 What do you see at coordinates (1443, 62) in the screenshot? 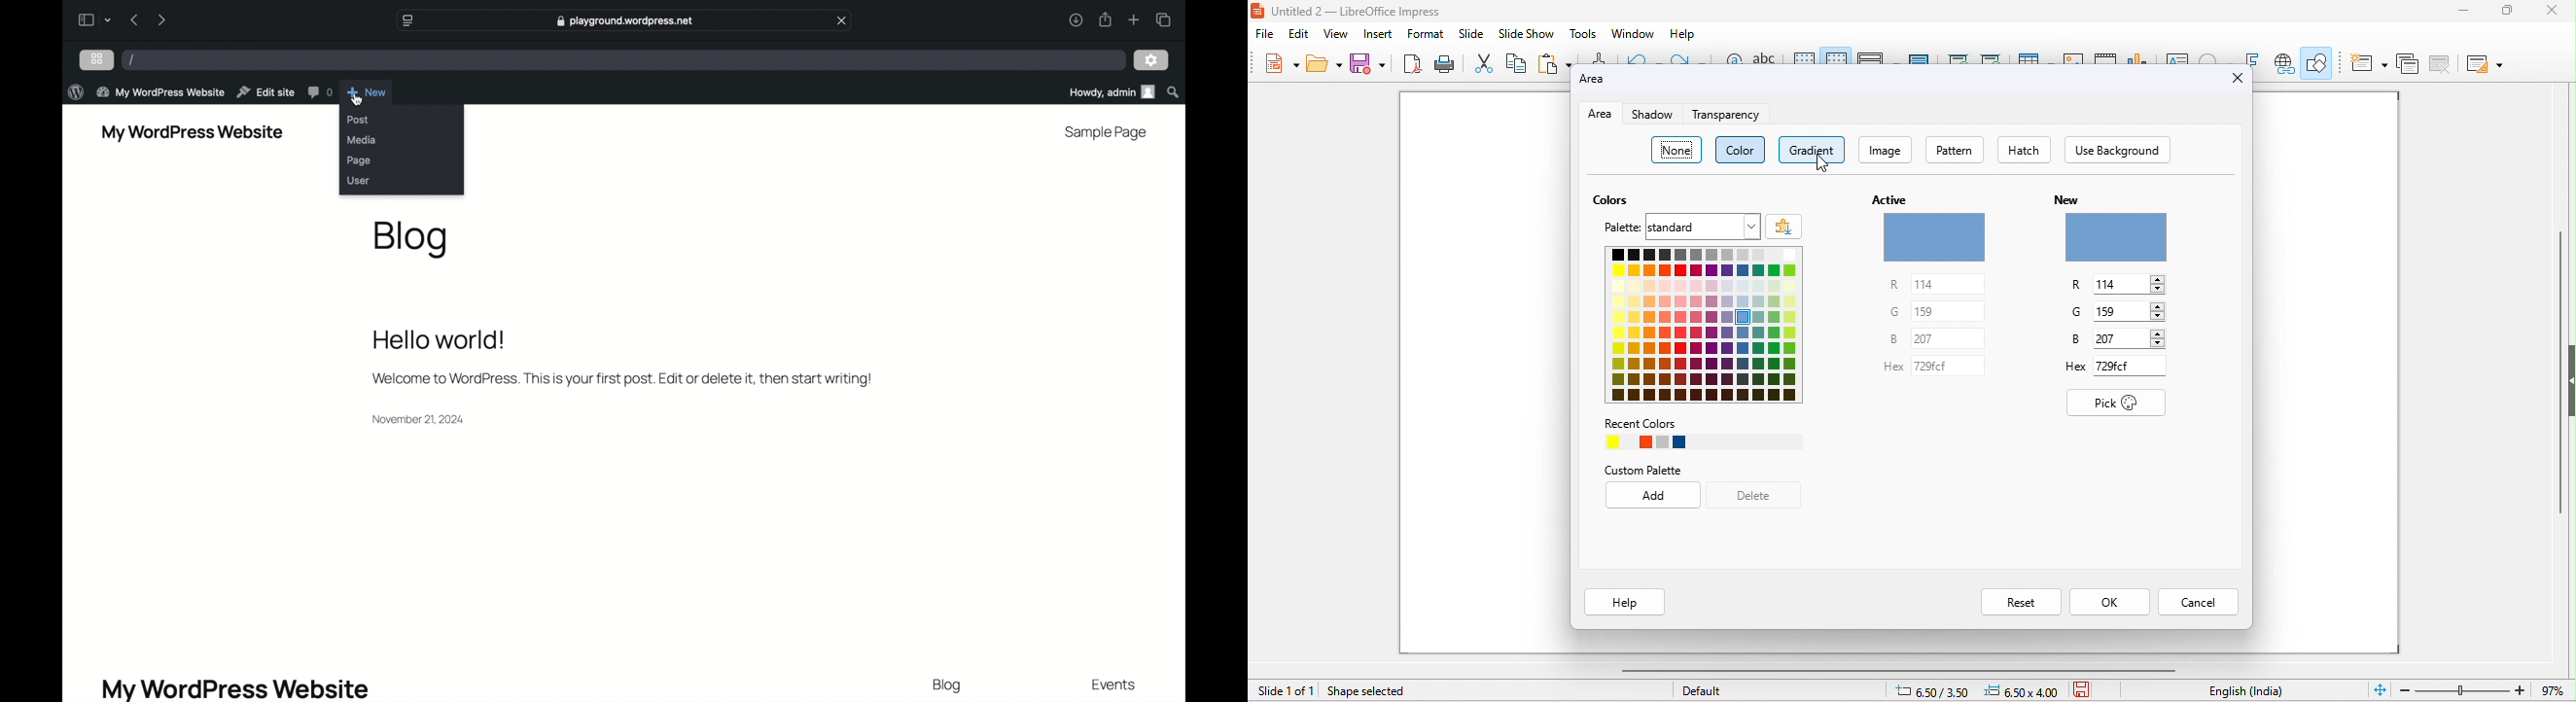
I see `print` at bounding box center [1443, 62].